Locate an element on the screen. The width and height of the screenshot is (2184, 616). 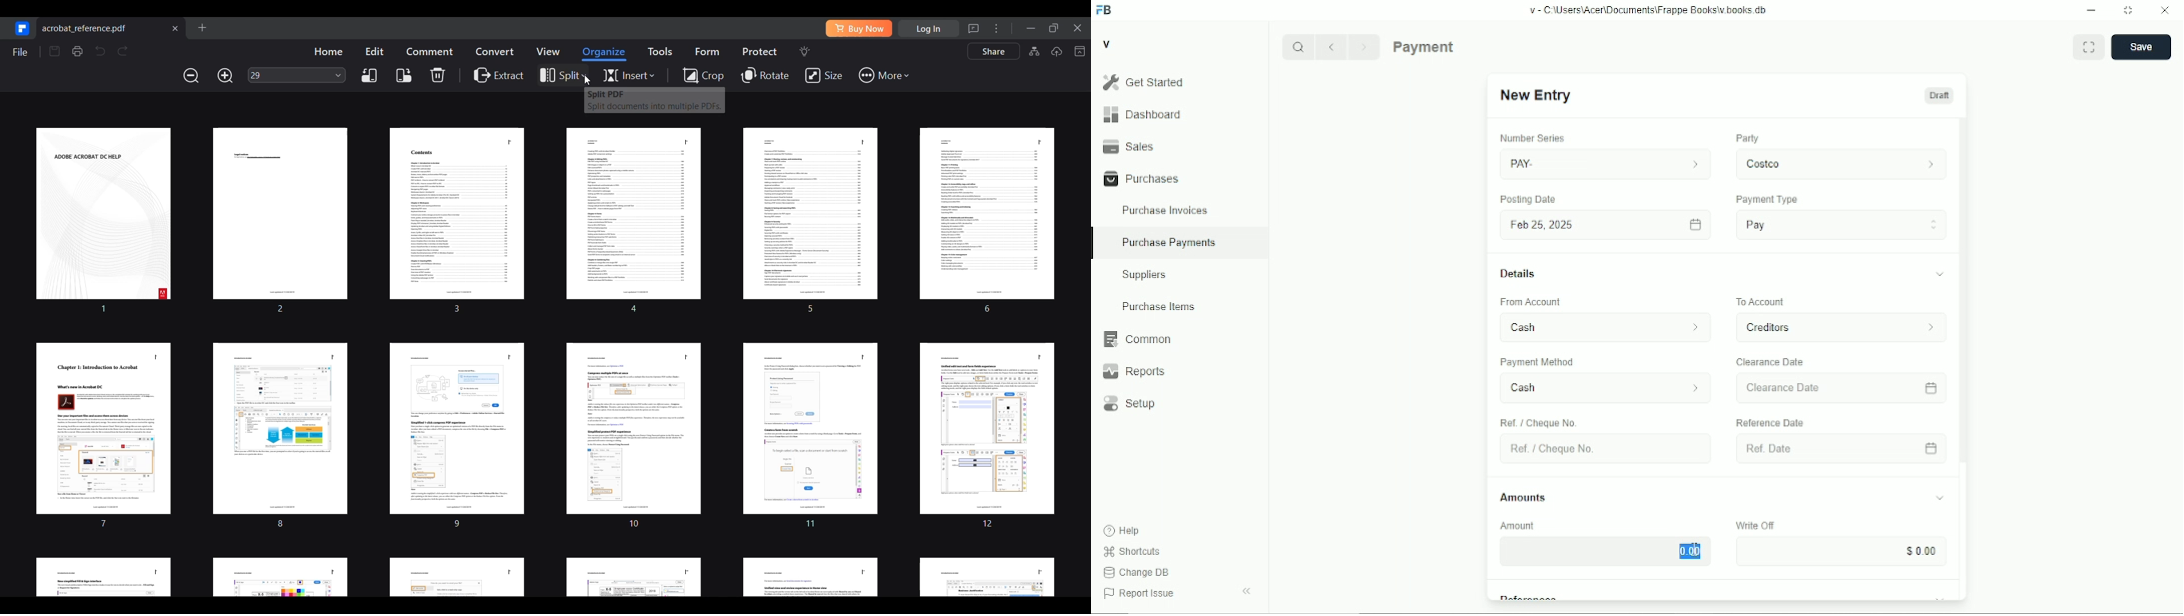
calender is located at coordinates (1934, 386).